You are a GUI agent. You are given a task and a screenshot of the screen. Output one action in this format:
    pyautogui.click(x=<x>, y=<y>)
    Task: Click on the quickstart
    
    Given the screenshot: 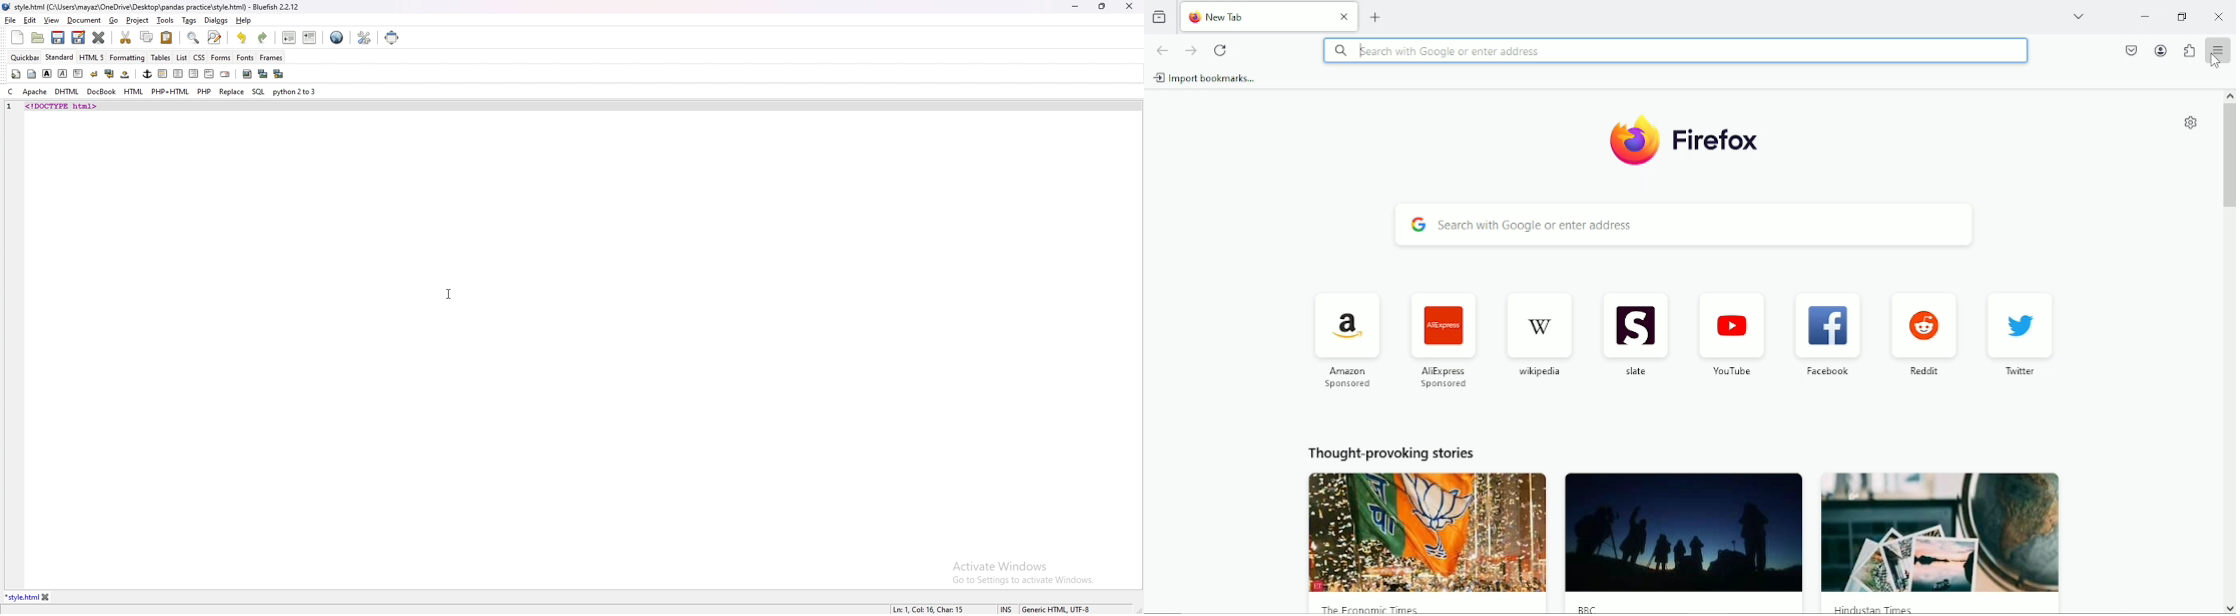 What is the action you would take?
    pyautogui.click(x=15, y=74)
    